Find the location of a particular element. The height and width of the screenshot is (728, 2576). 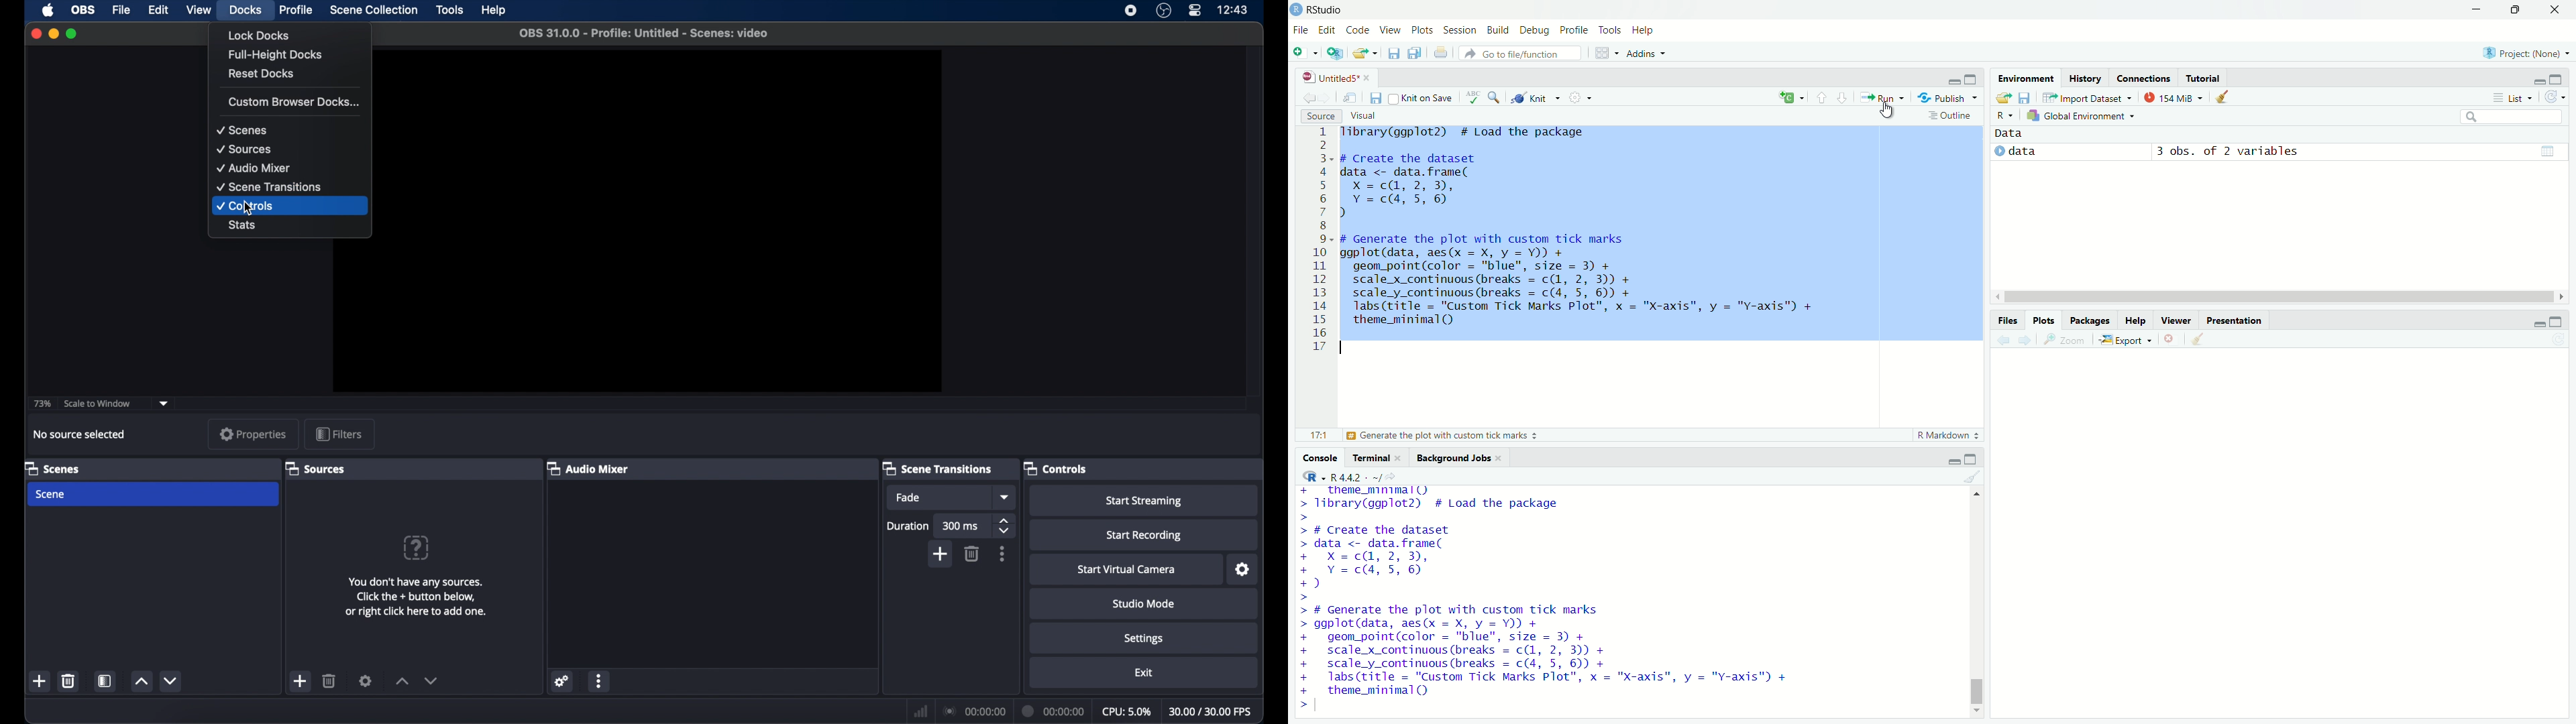

move up is located at coordinates (1978, 497).